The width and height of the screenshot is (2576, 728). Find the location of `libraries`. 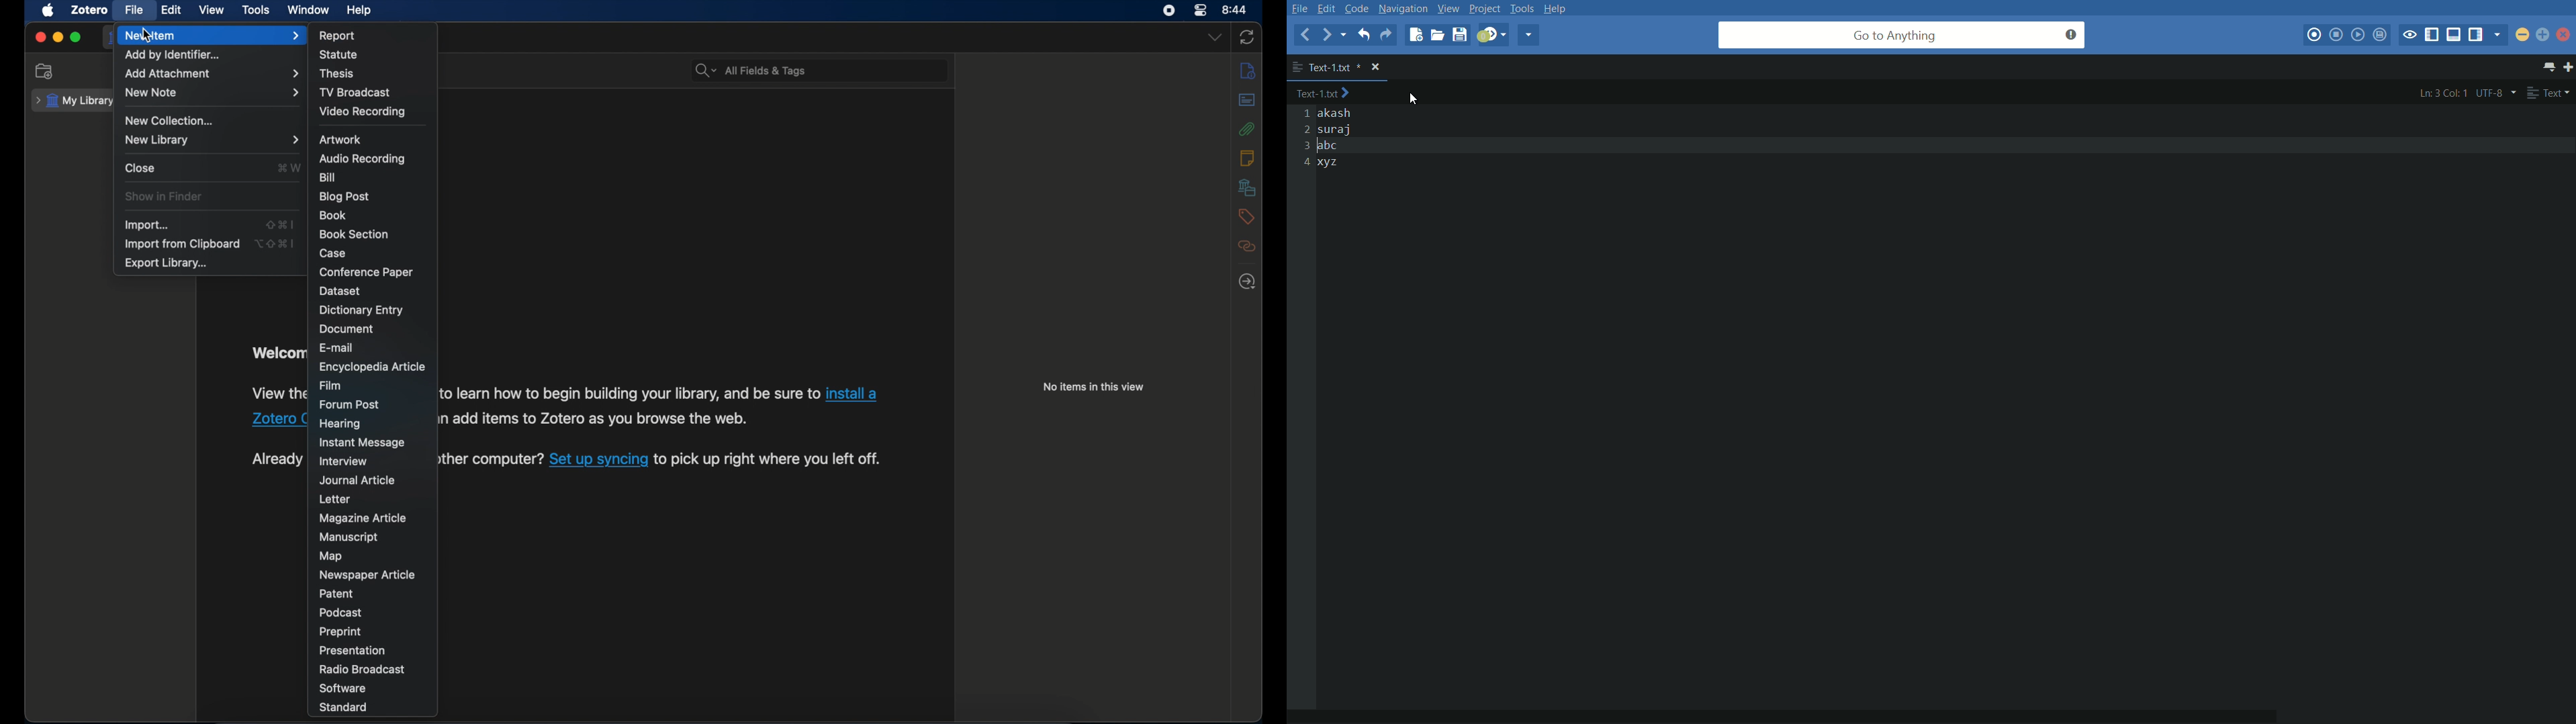

libraries is located at coordinates (1247, 187).